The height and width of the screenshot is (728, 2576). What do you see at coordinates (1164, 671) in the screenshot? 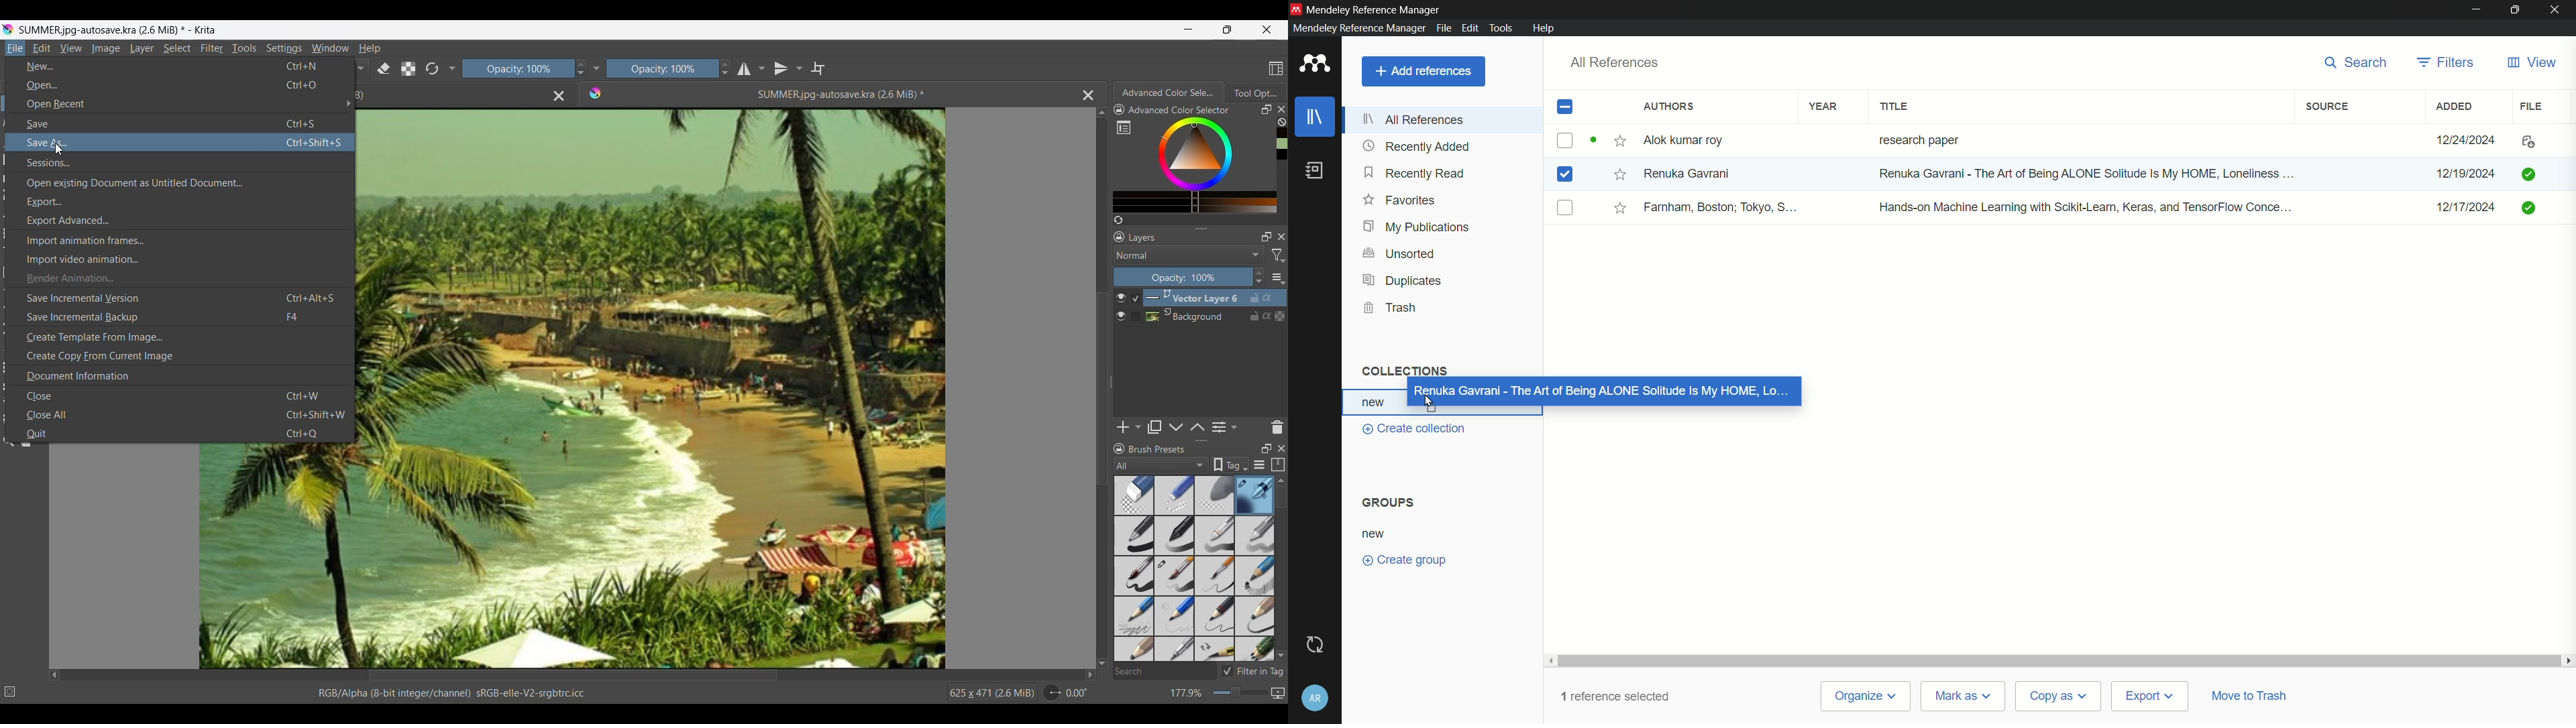
I see `Search box` at bounding box center [1164, 671].